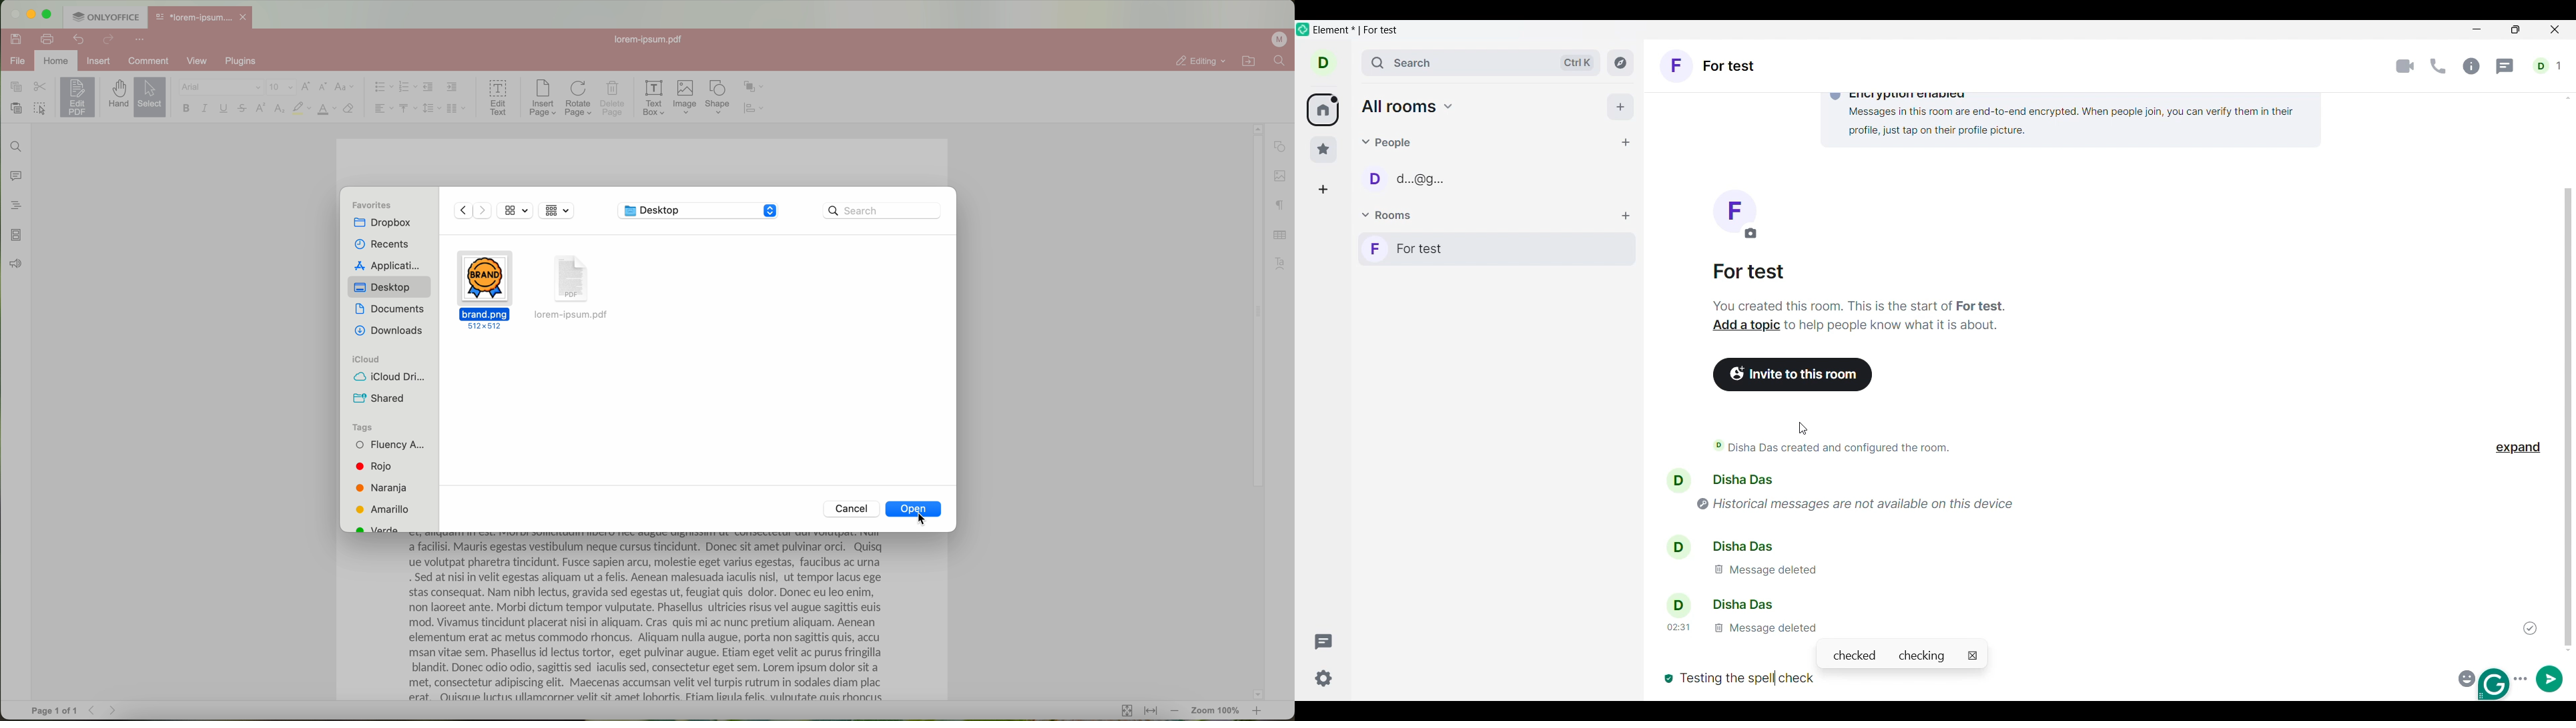  Describe the element at coordinates (1280, 176) in the screenshot. I see `image settings` at that location.